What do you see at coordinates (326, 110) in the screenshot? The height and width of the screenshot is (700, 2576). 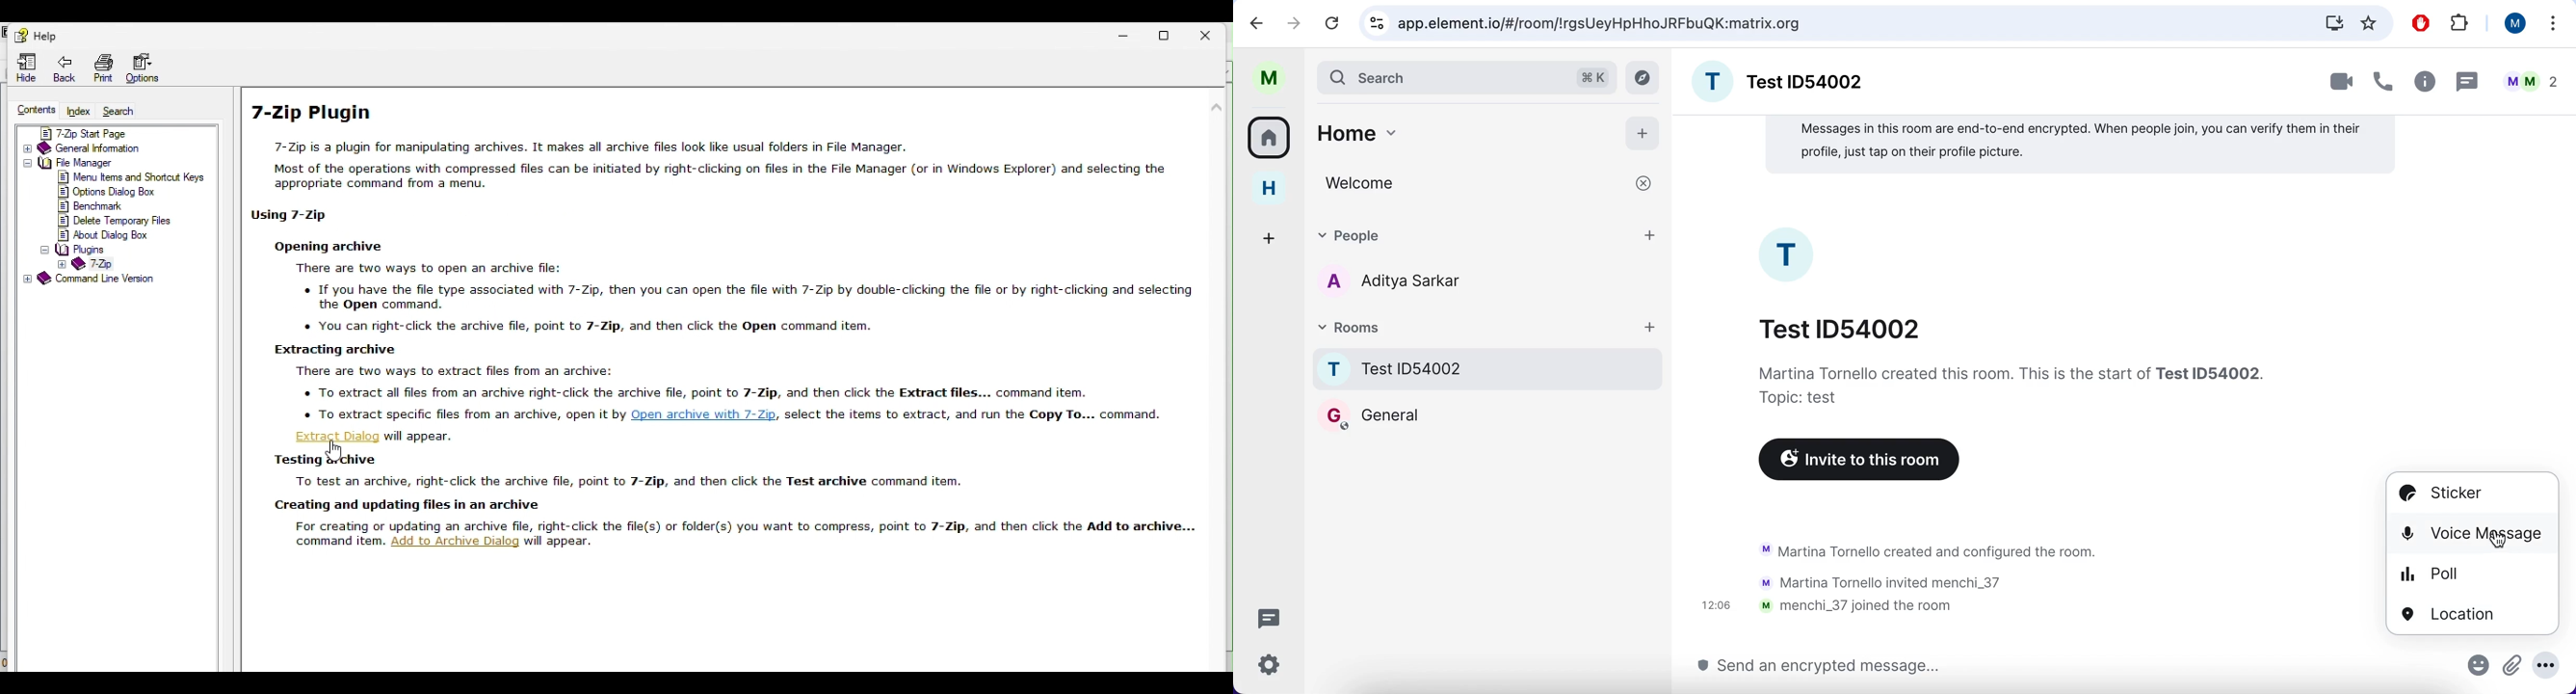 I see `7 zip plugin` at bounding box center [326, 110].